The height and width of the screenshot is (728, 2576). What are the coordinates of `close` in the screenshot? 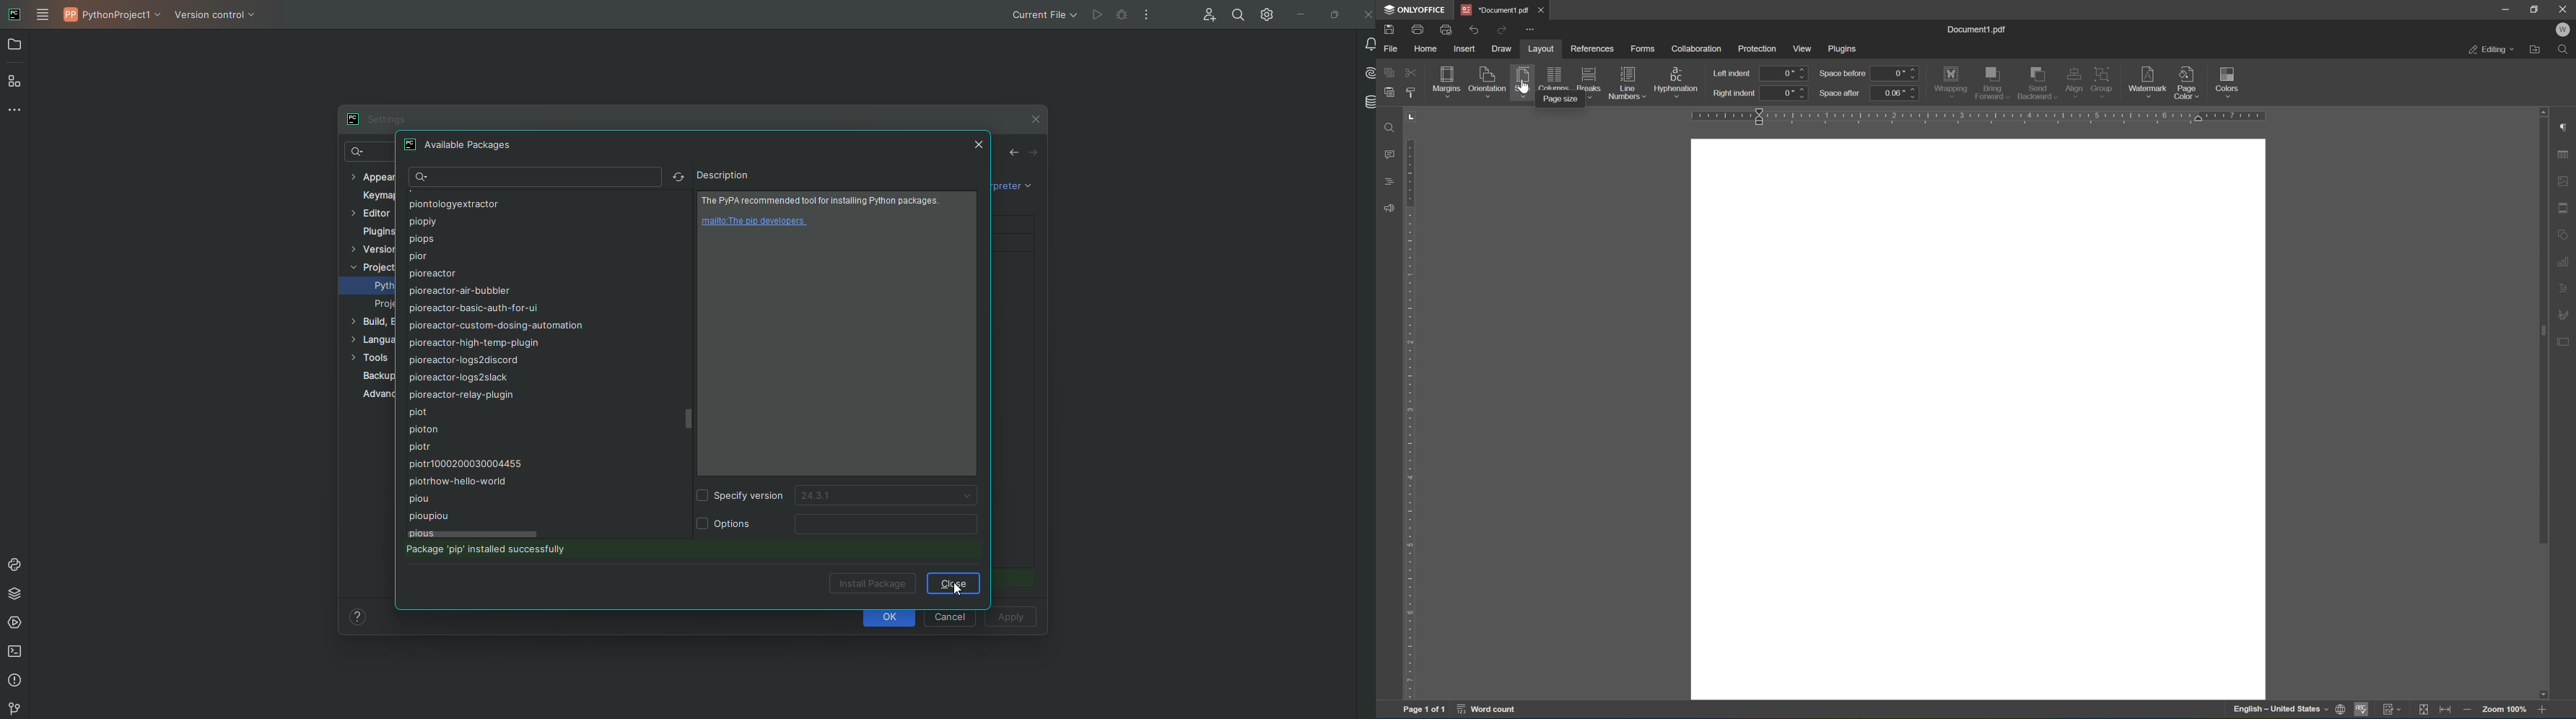 It's located at (1545, 8).